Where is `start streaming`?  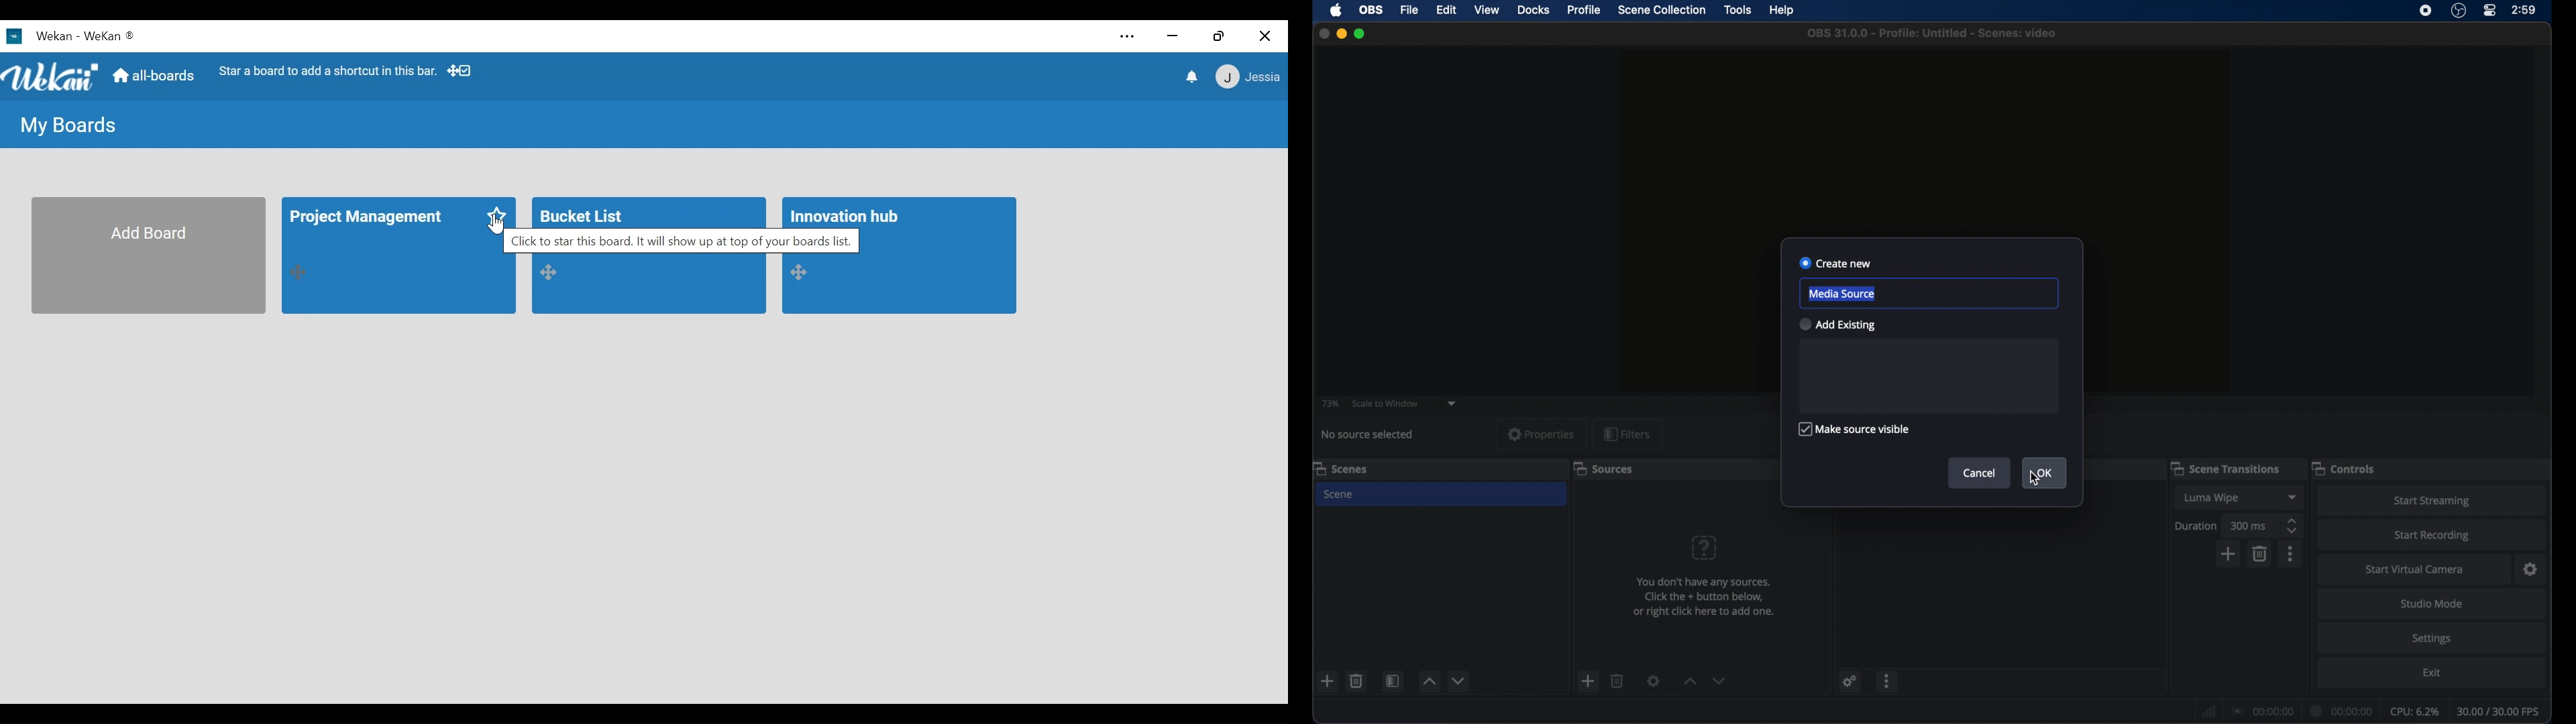 start streaming is located at coordinates (2432, 501).